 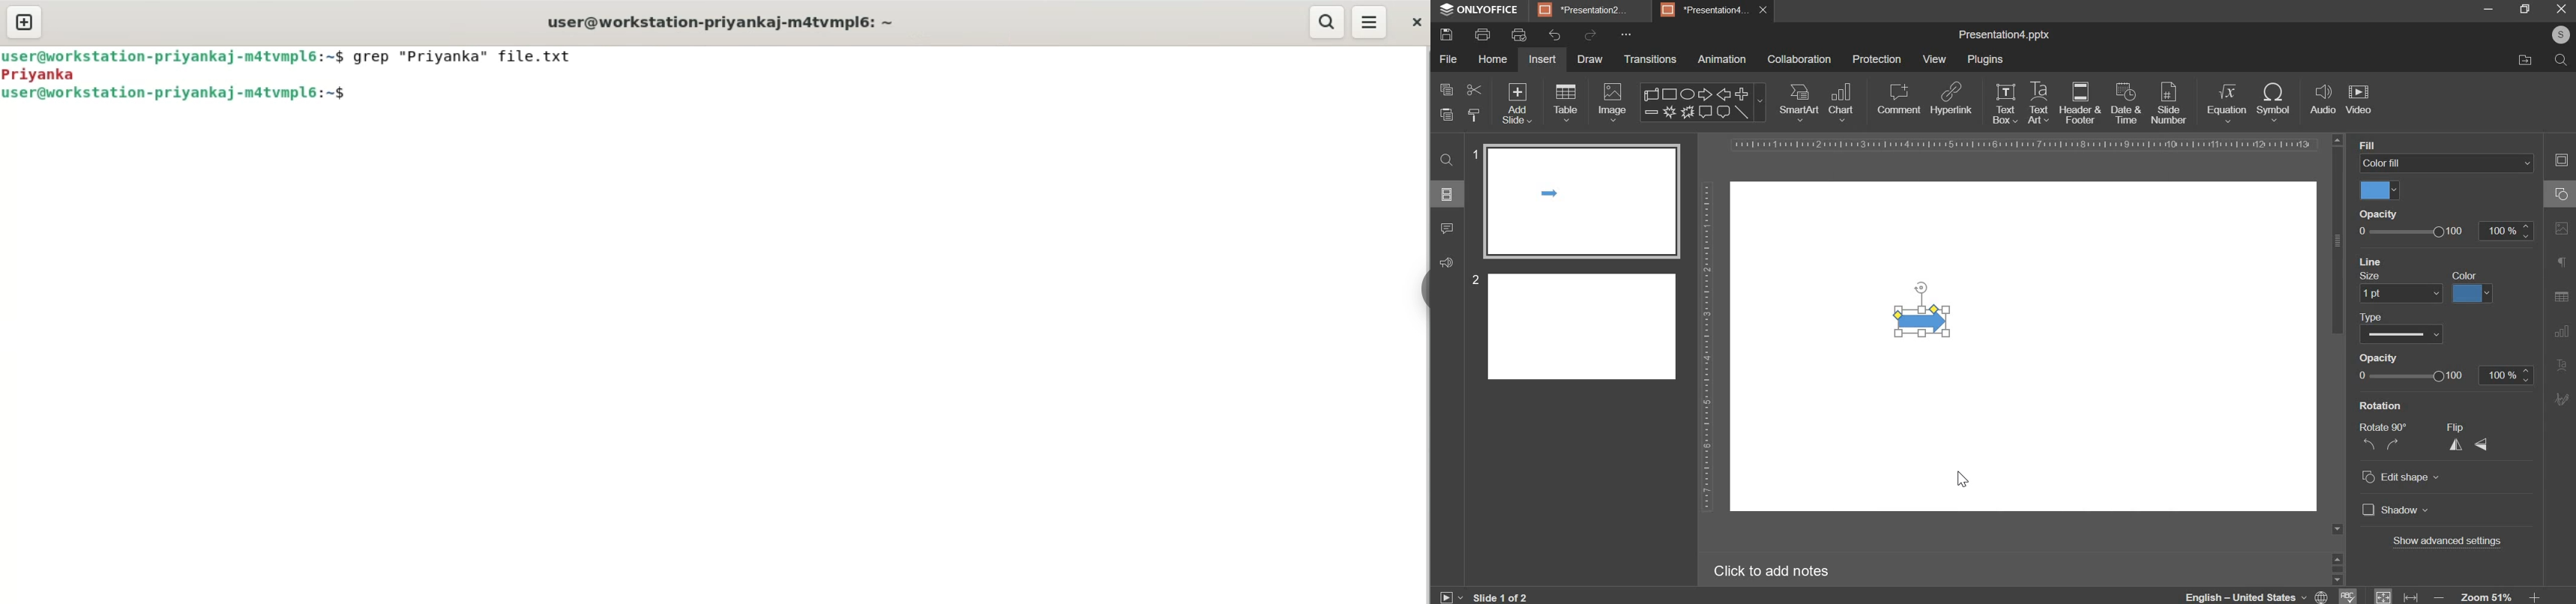 What do you see at coordinates (2378, 192) in the screenshot?
I see `color fill` at bounding box center [2378, 192].